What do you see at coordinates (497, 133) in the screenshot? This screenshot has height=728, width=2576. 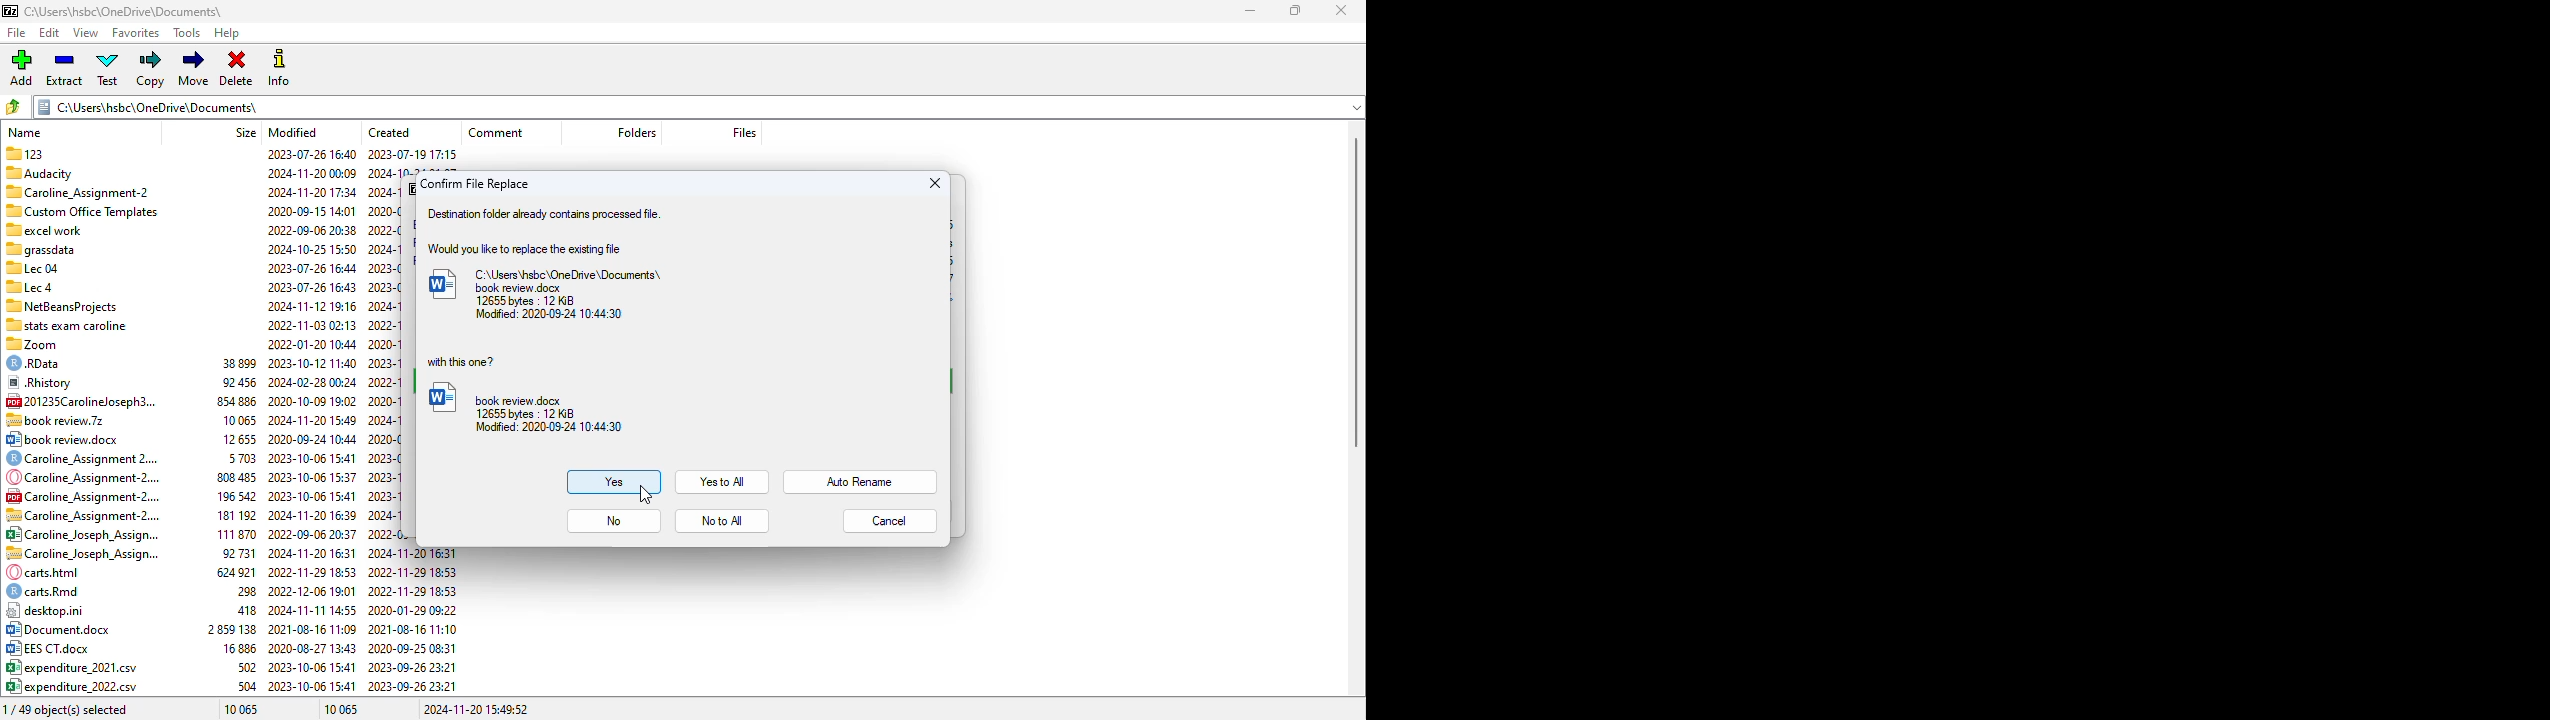 I see `comment` at bounding box center [497, 133].